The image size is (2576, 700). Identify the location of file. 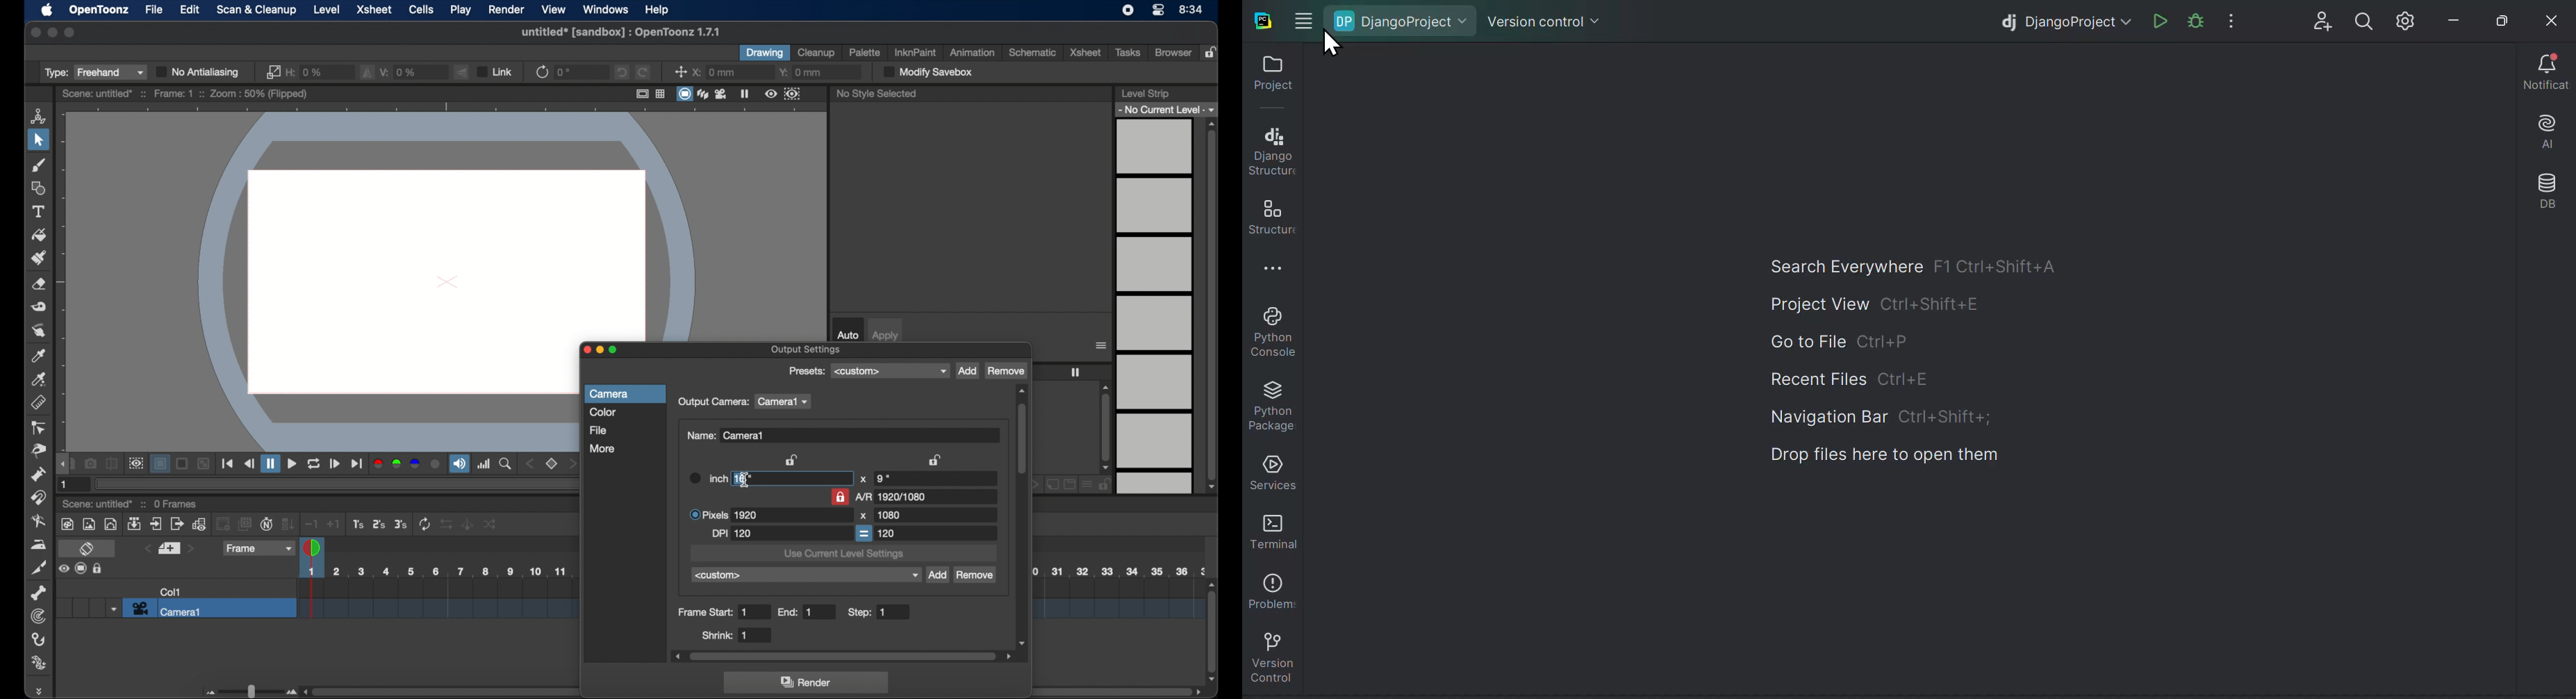
(598, 430).